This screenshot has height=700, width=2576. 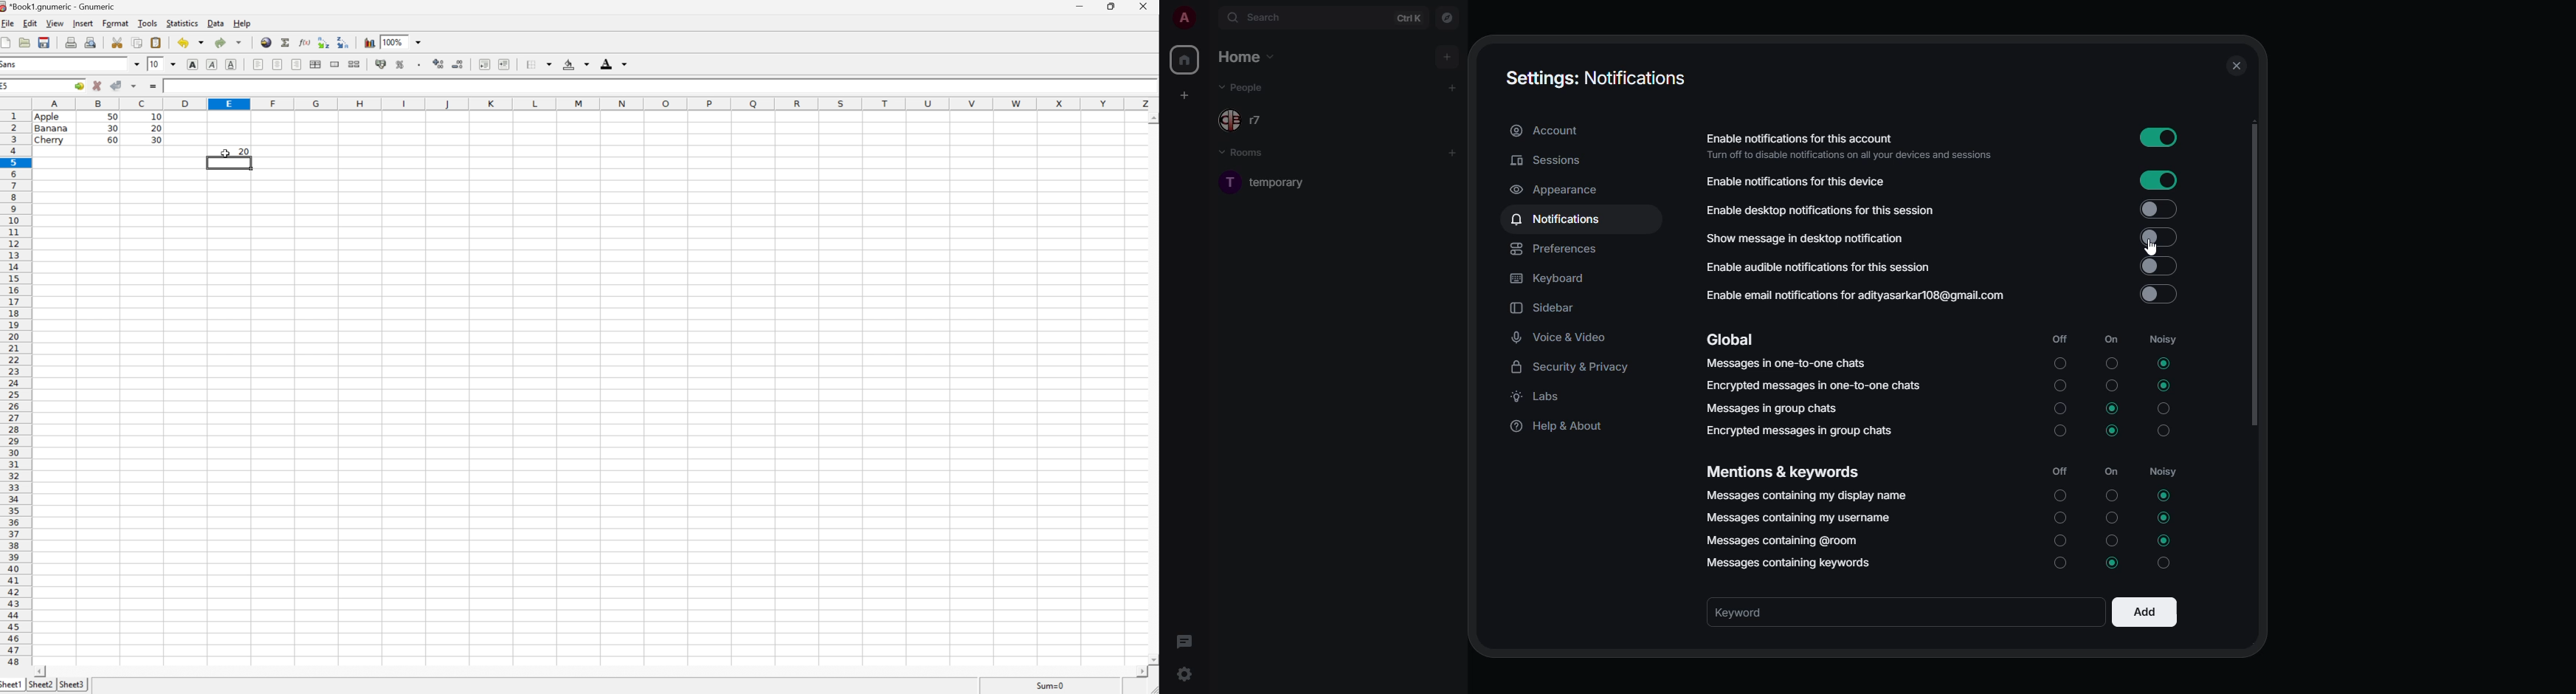 What do you see at coordinates (344, 43) in the screenshot?
I see `Sort the selected region in descending order based on the first column selected` at bounding box center [344, 43].